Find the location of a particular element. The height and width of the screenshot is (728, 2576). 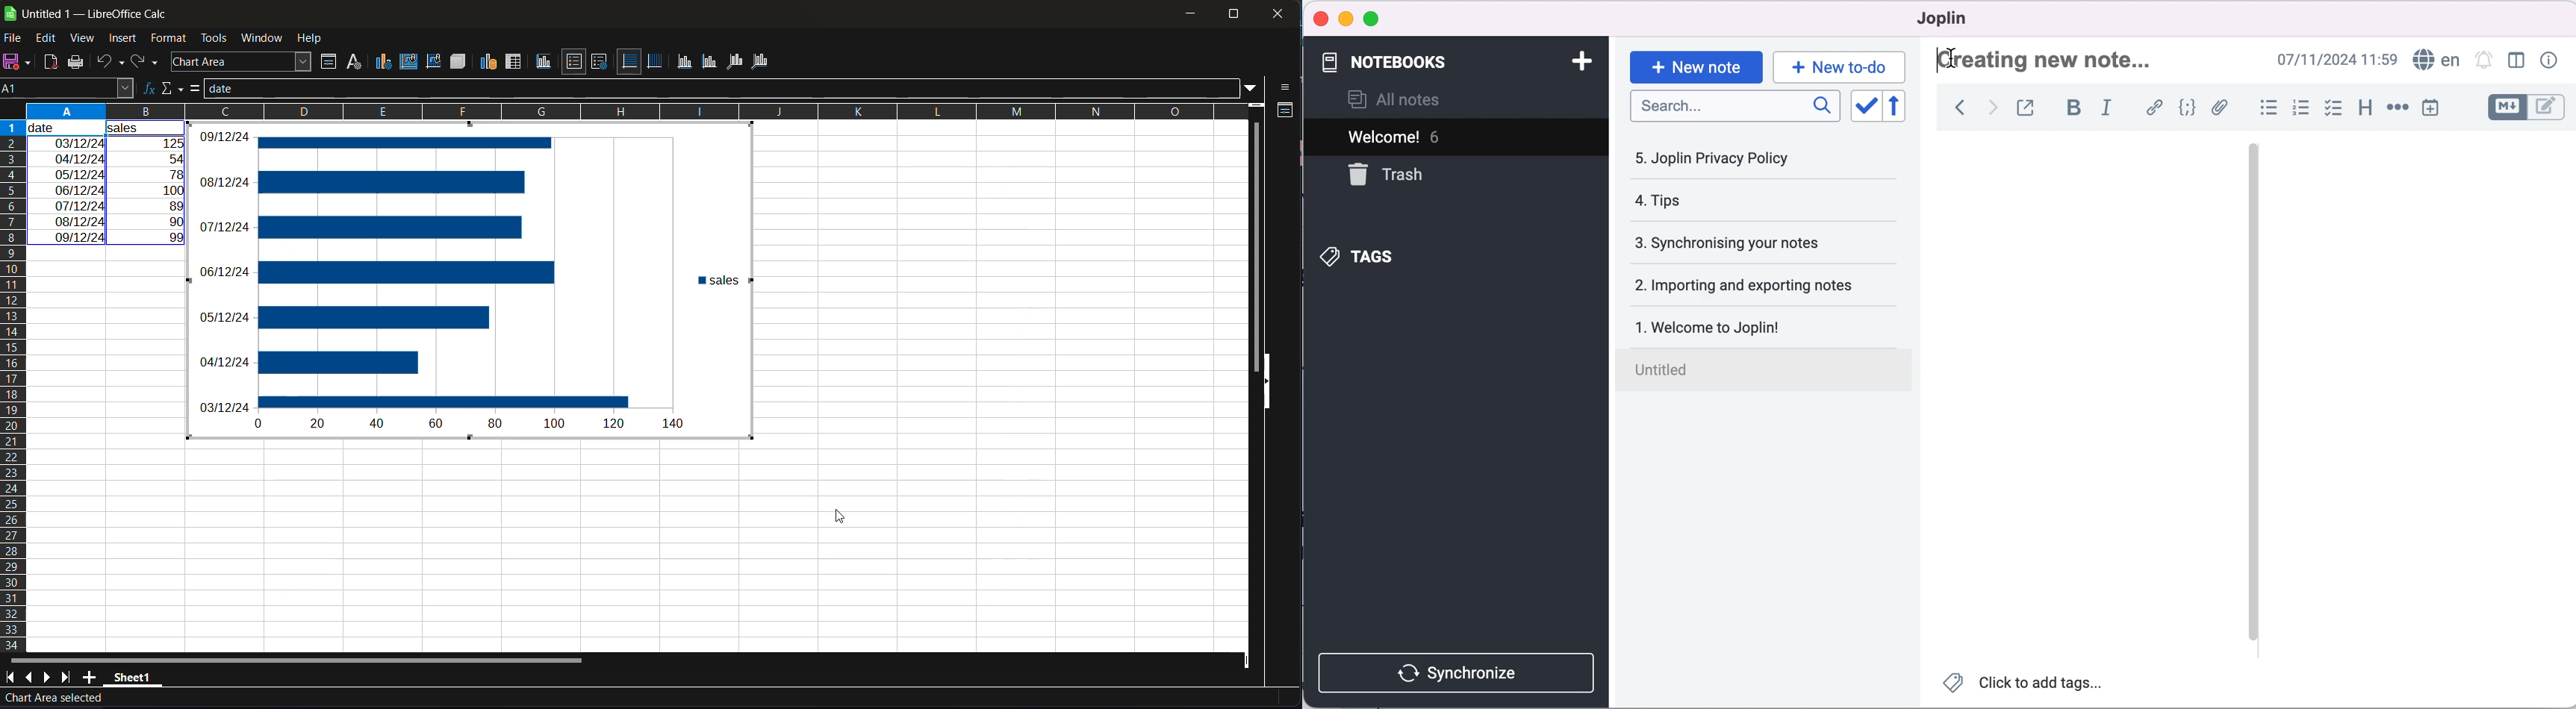

hyperlink is located at coordinates (2154, 107).